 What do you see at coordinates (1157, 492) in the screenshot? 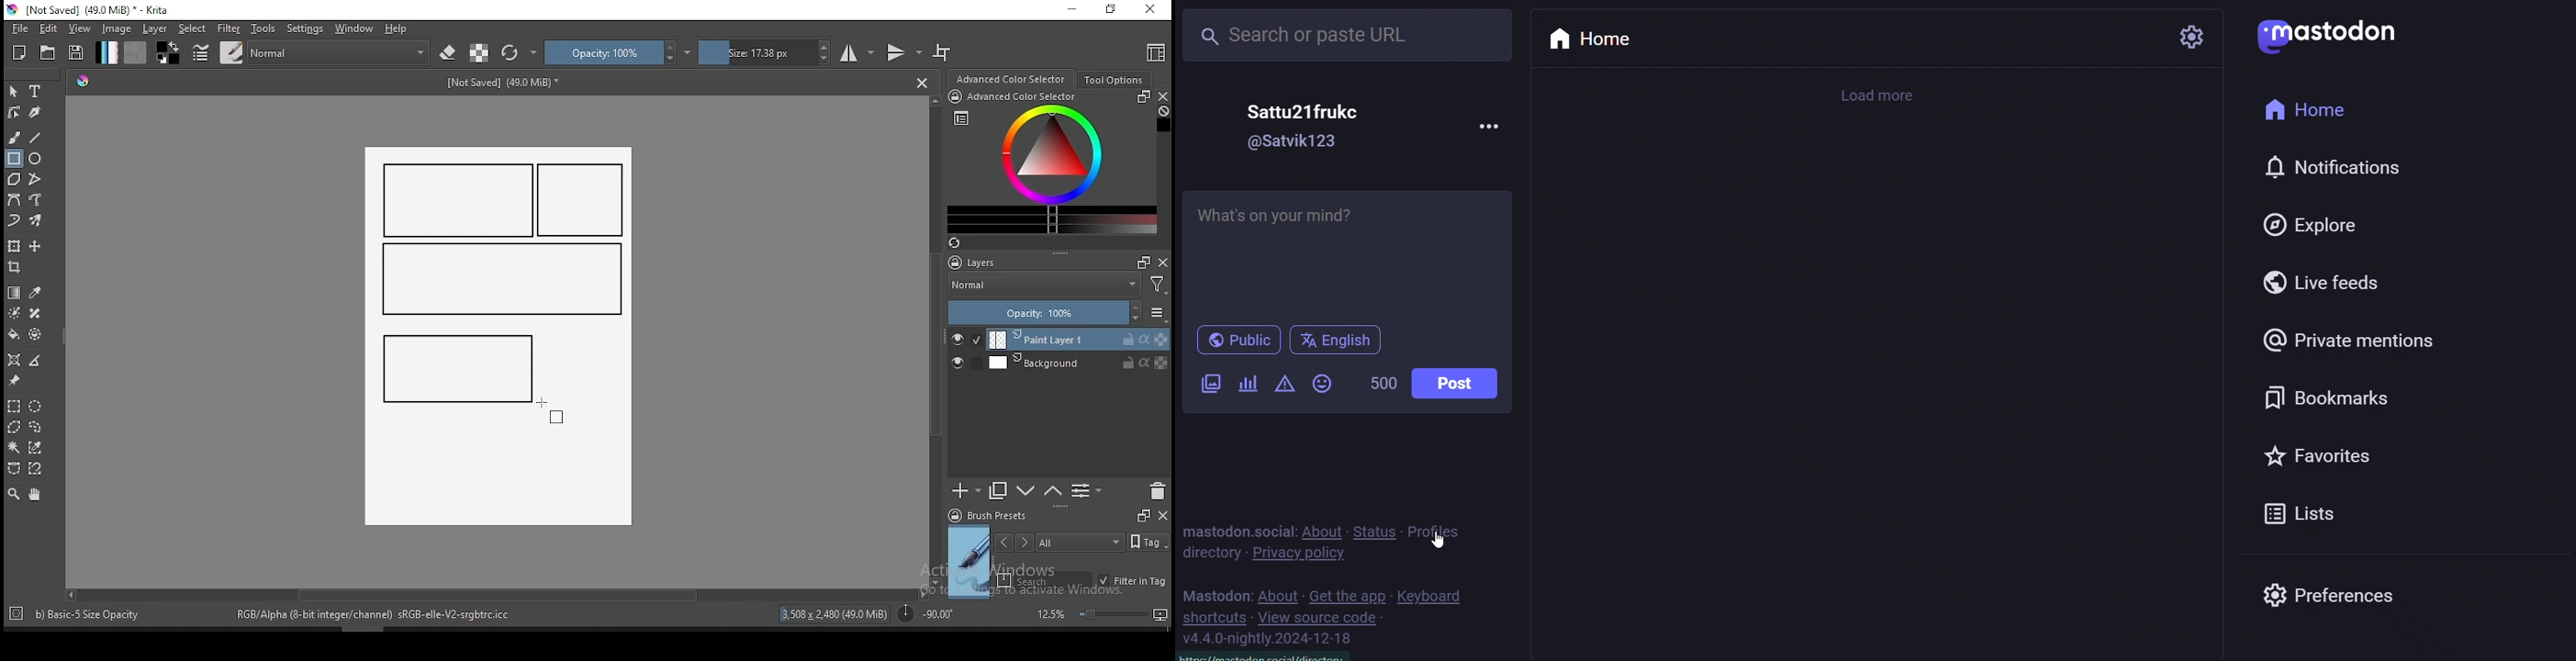
I see `delete layer` at bounding box center [1157, 492].